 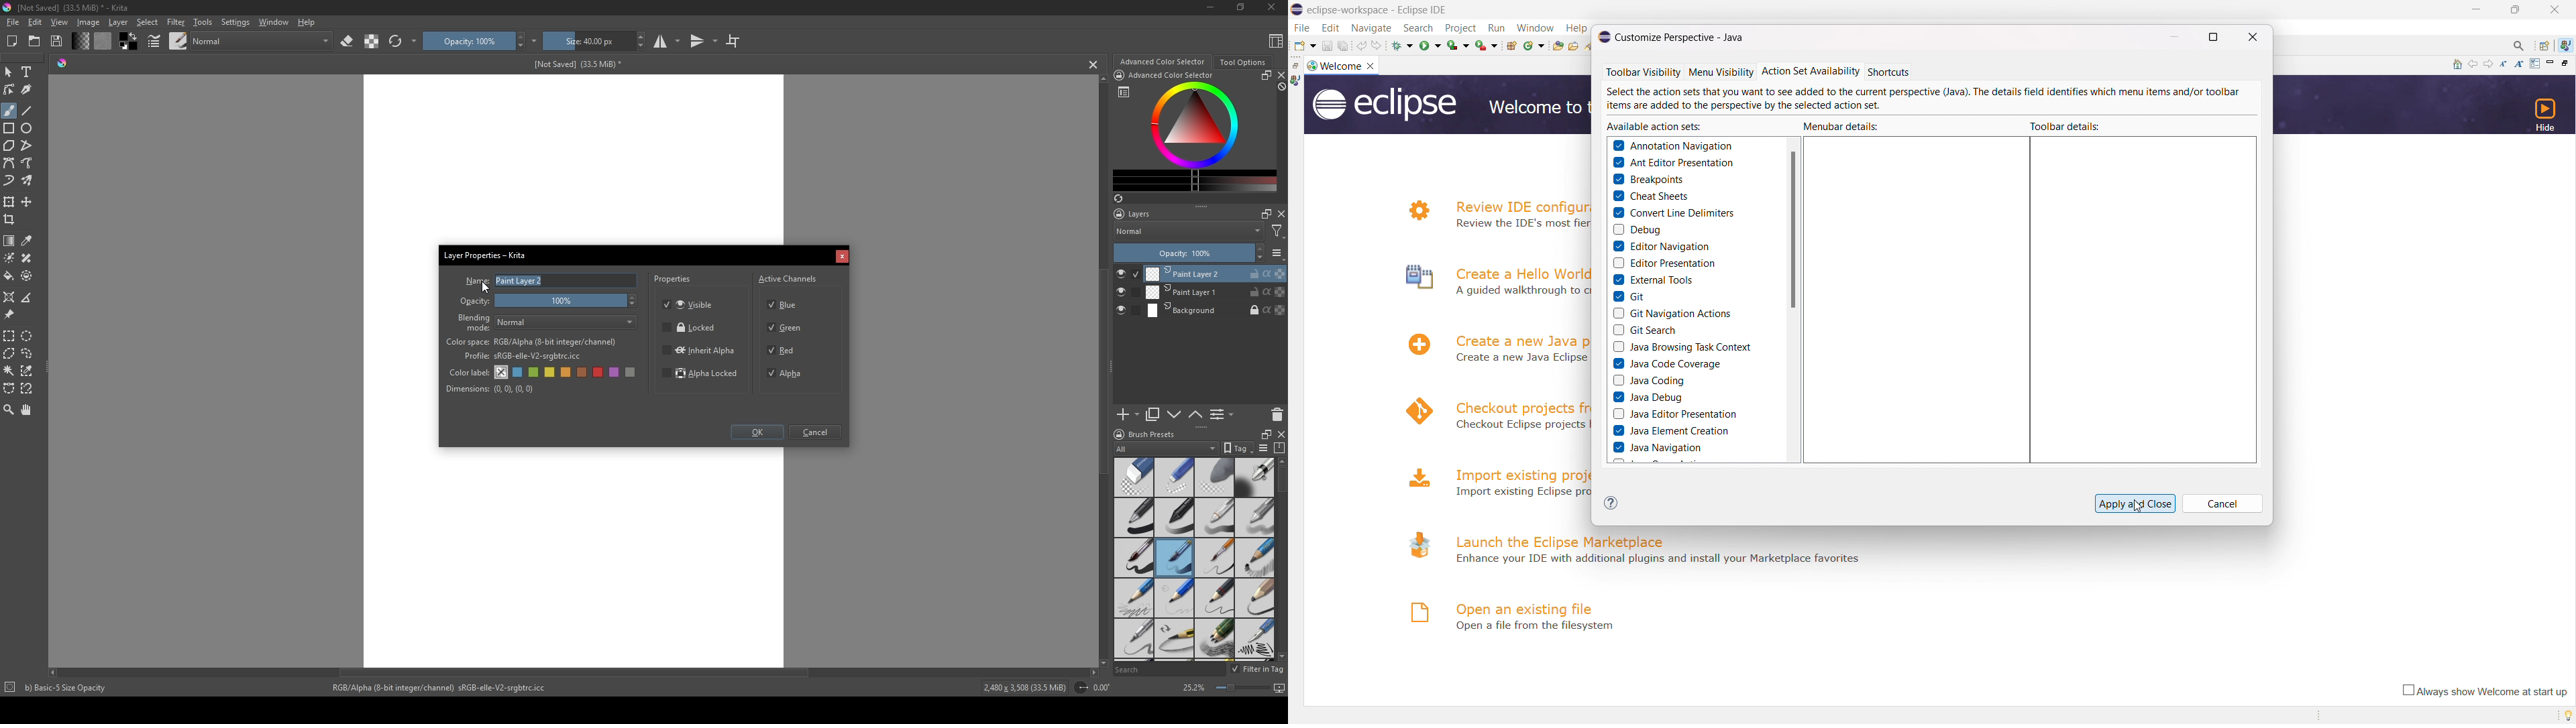 I want to click on new, so click(x=1304, y=46).